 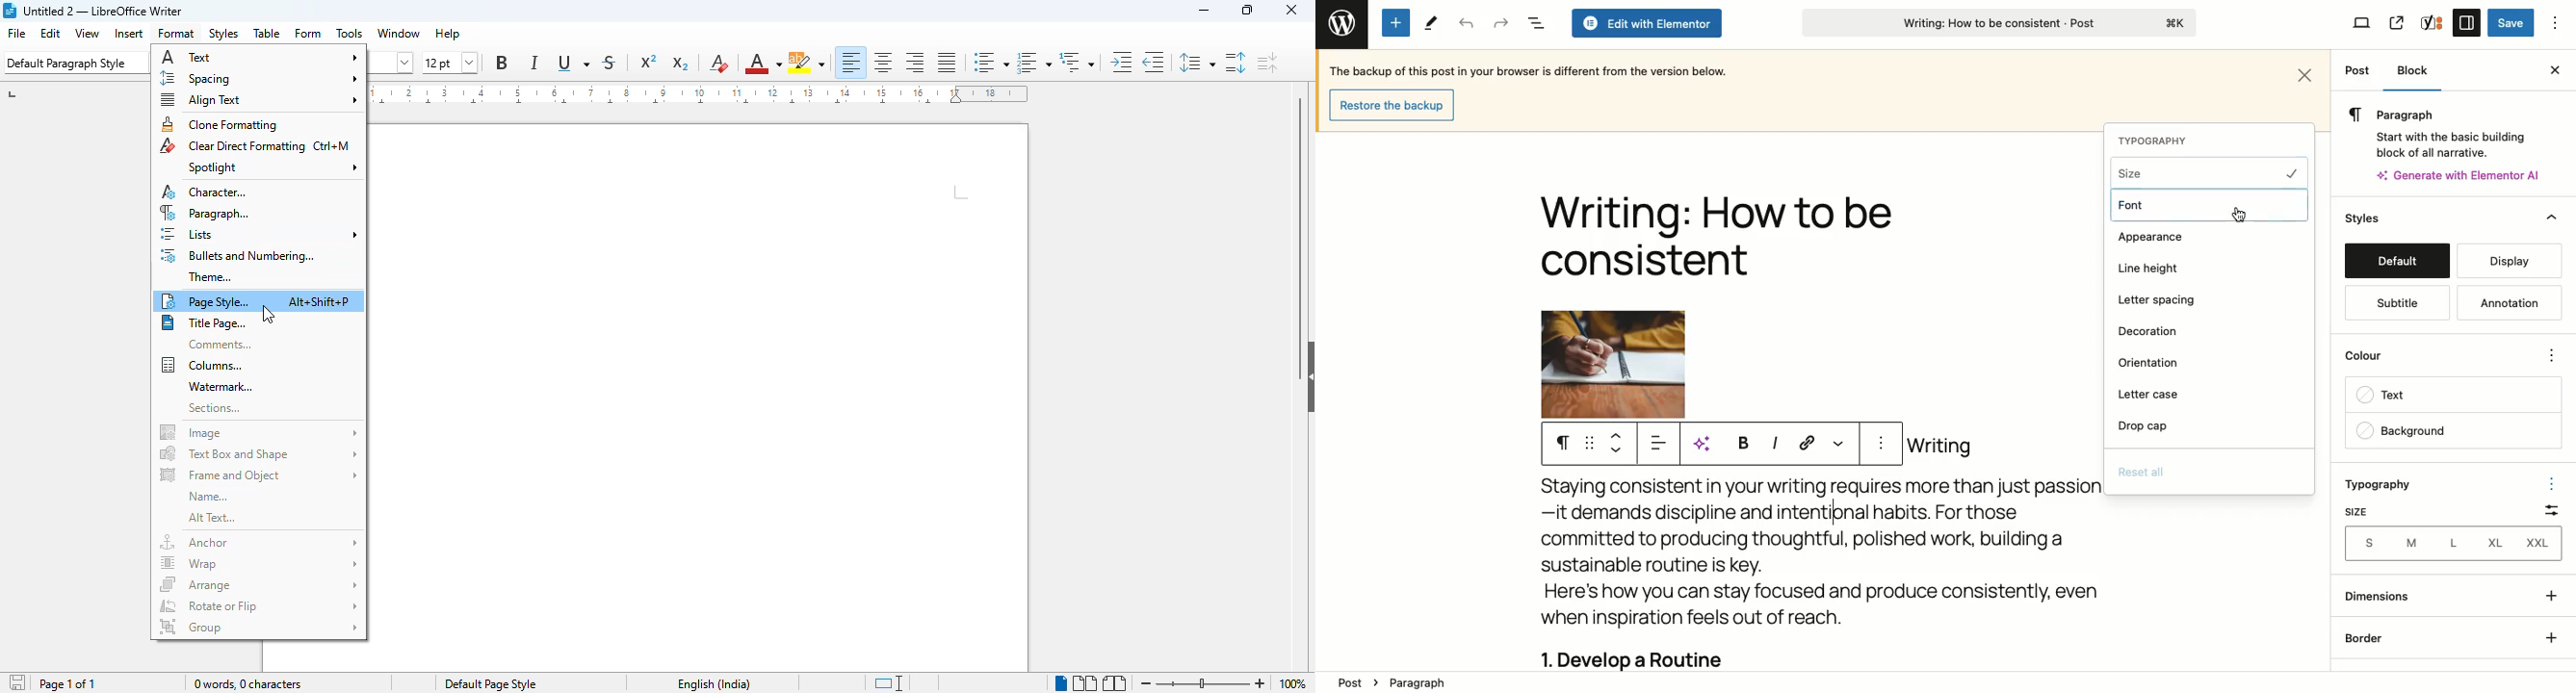 I want to click on tools, so click(x=350, y=33).